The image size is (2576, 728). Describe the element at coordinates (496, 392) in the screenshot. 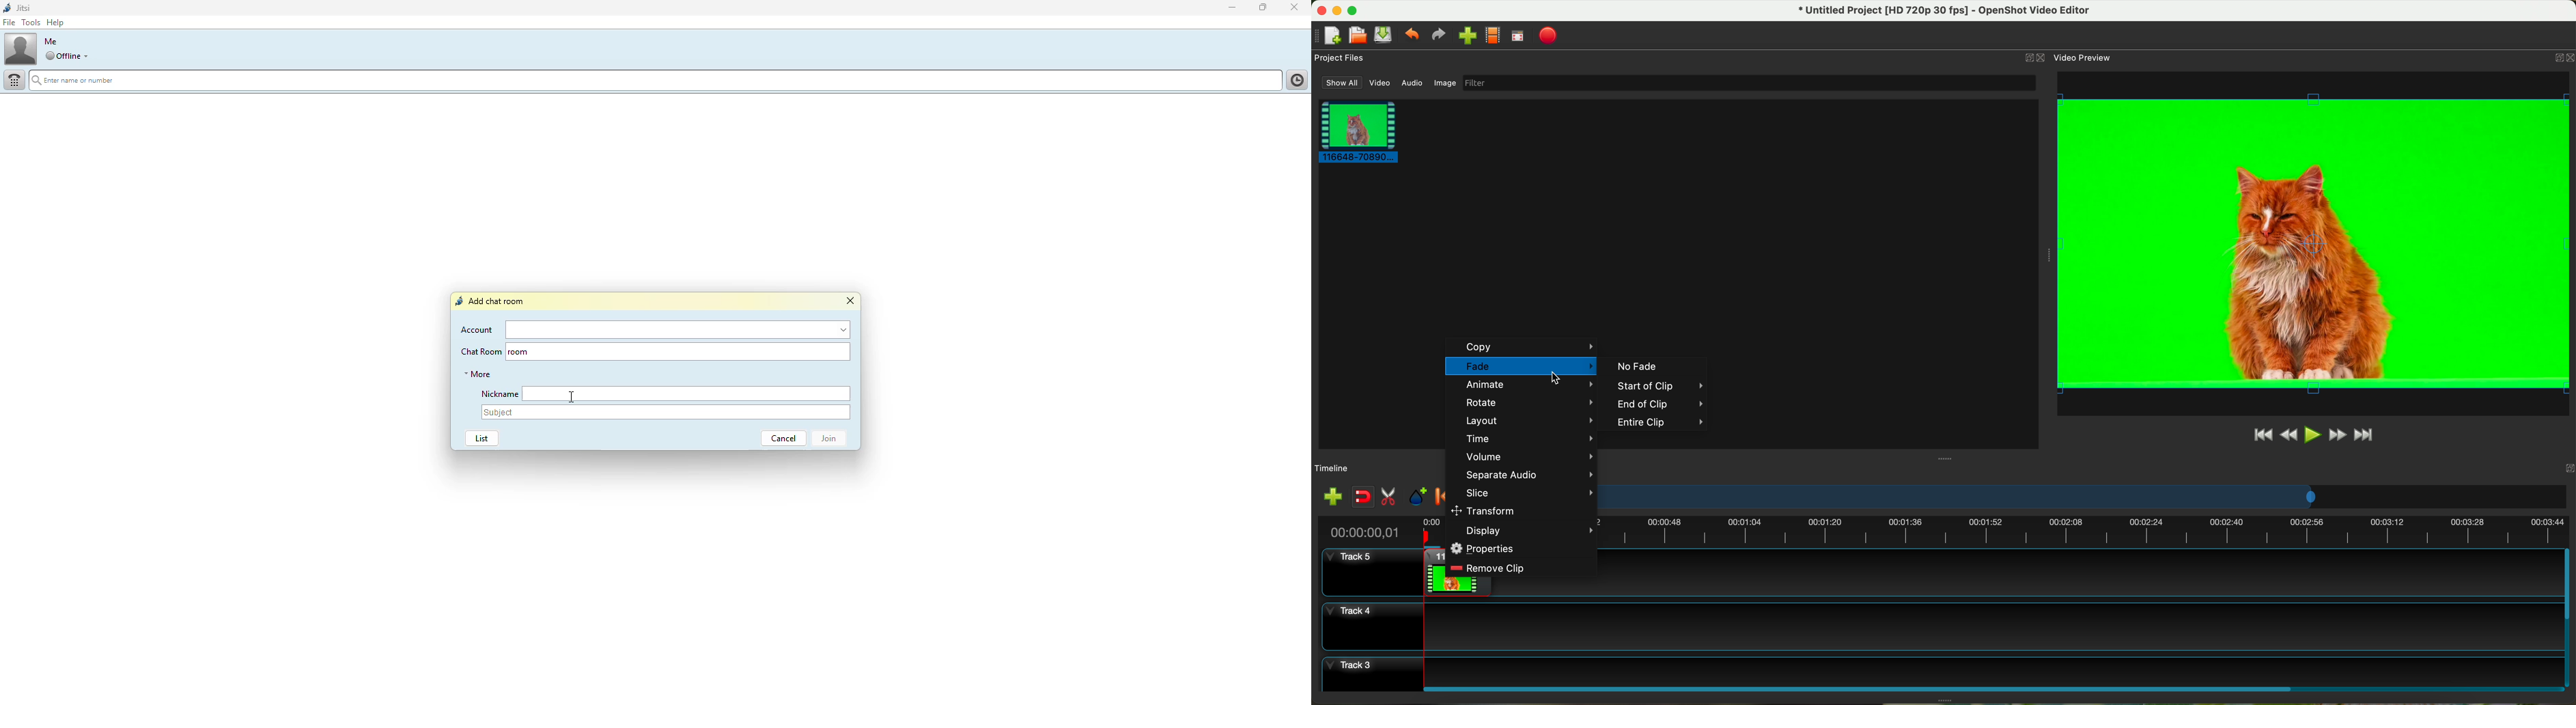

I see `nickname` at that location.